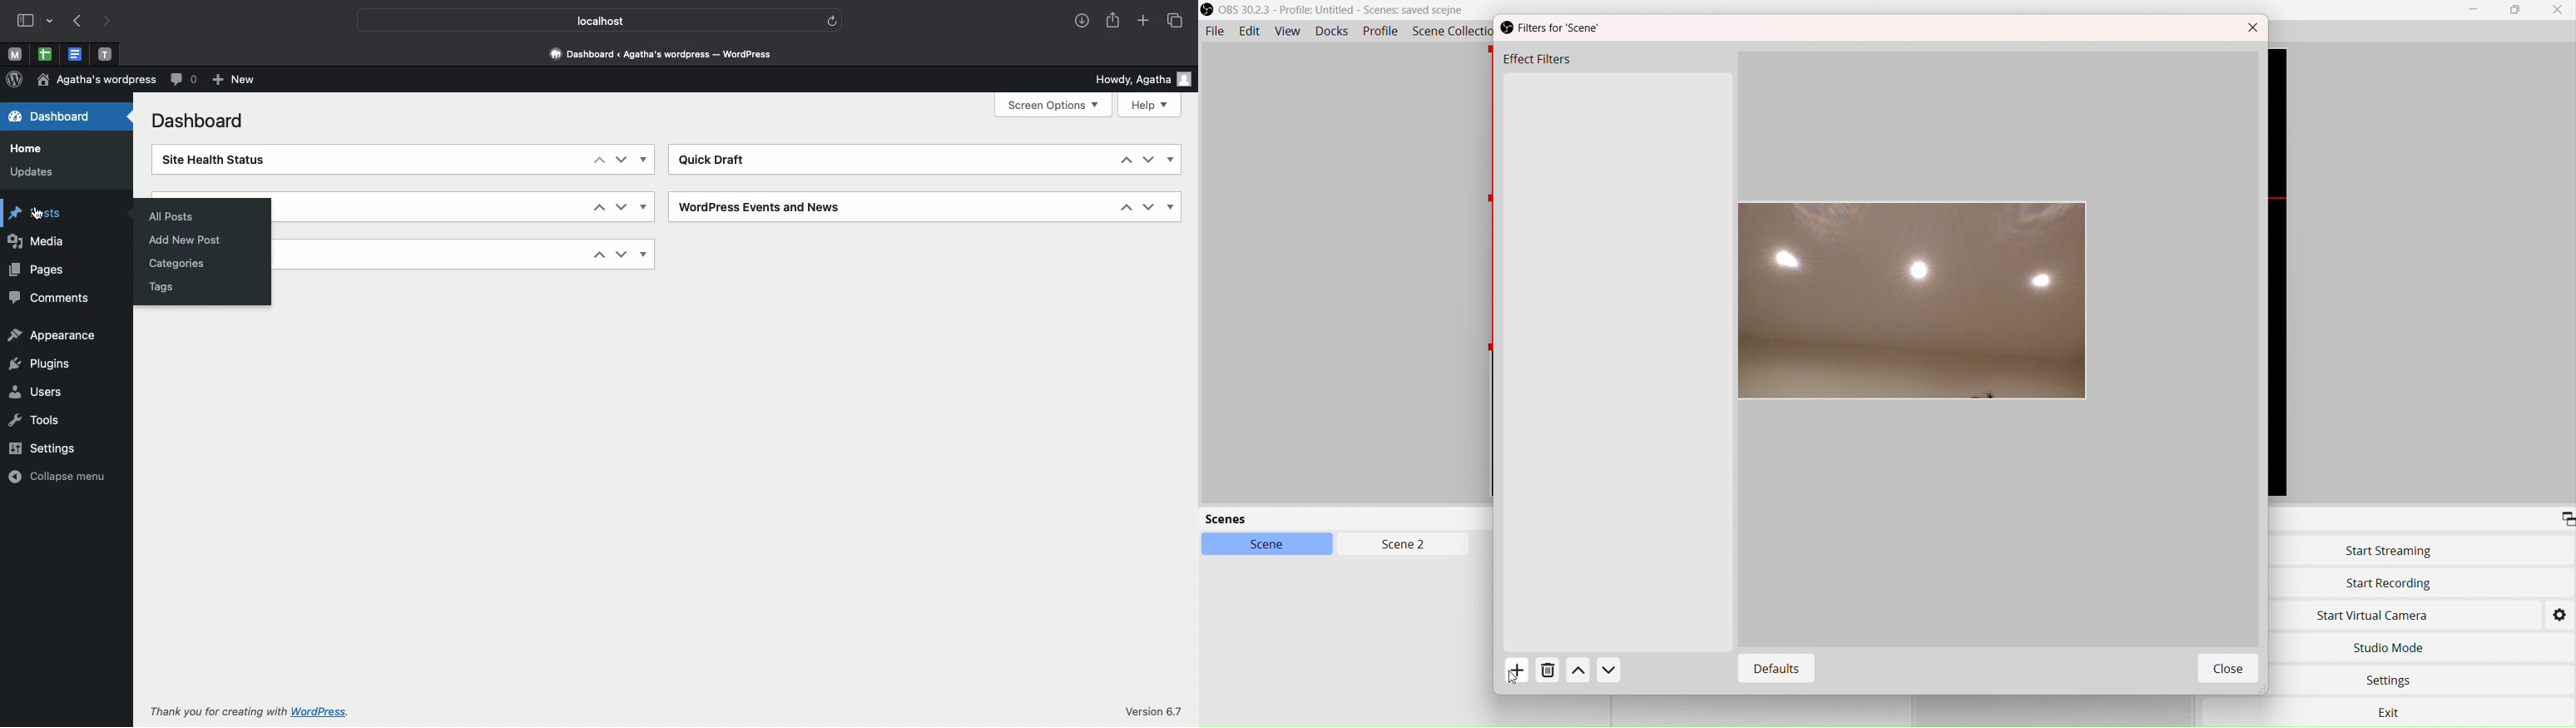 The image size is (2576, 728). Describe the element at coordinates (1313, 520) in the screenshot. I see `scenes` at that location.